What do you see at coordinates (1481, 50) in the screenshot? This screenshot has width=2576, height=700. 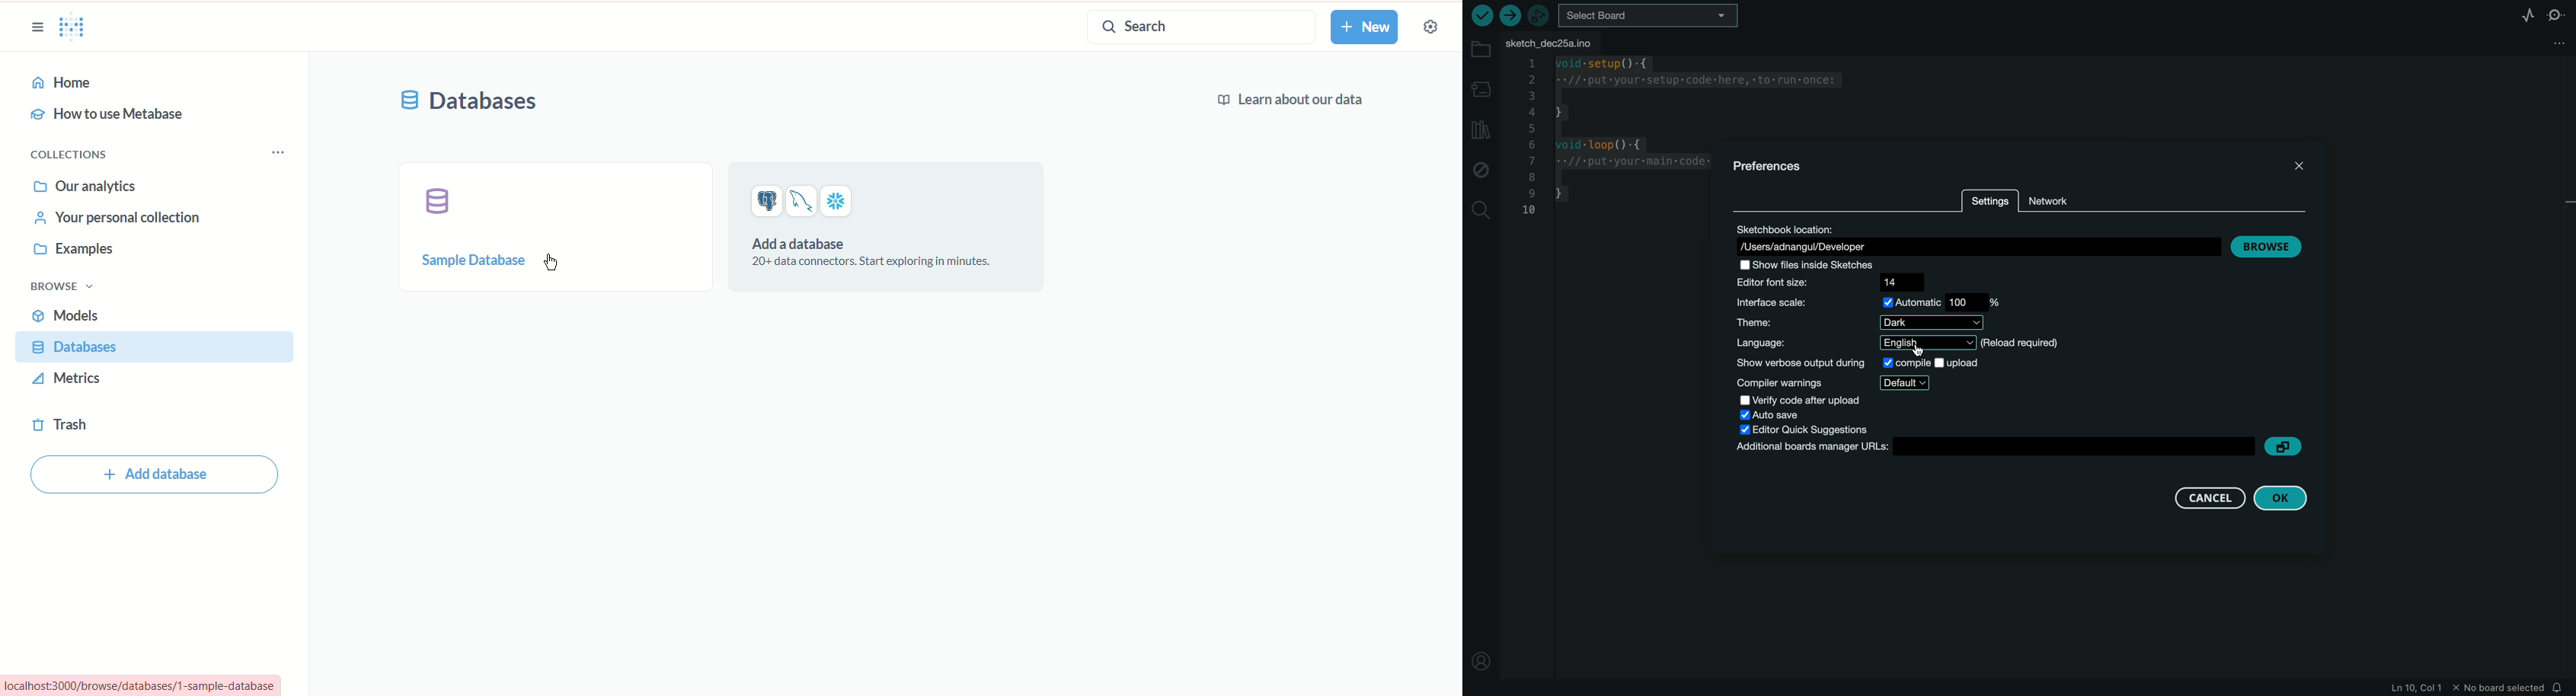 I see `folder` at bounding box center [1481, 50].